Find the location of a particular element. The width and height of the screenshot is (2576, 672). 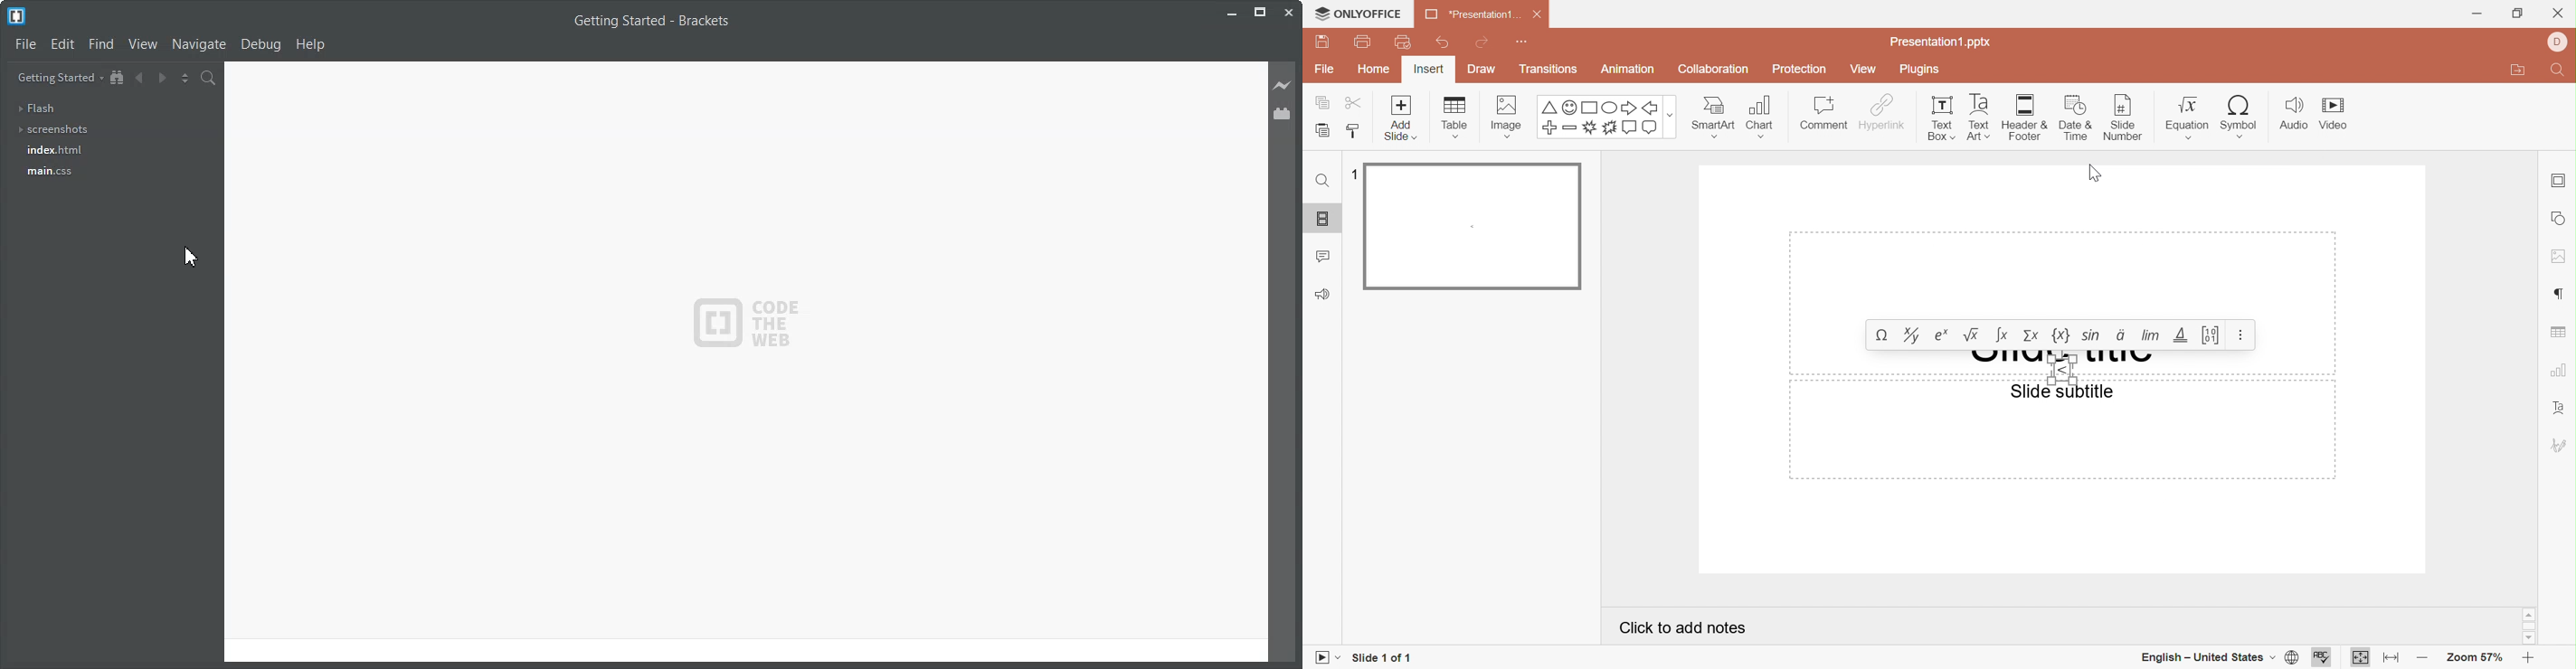

Text Box is located at coordinates (1942, 119).